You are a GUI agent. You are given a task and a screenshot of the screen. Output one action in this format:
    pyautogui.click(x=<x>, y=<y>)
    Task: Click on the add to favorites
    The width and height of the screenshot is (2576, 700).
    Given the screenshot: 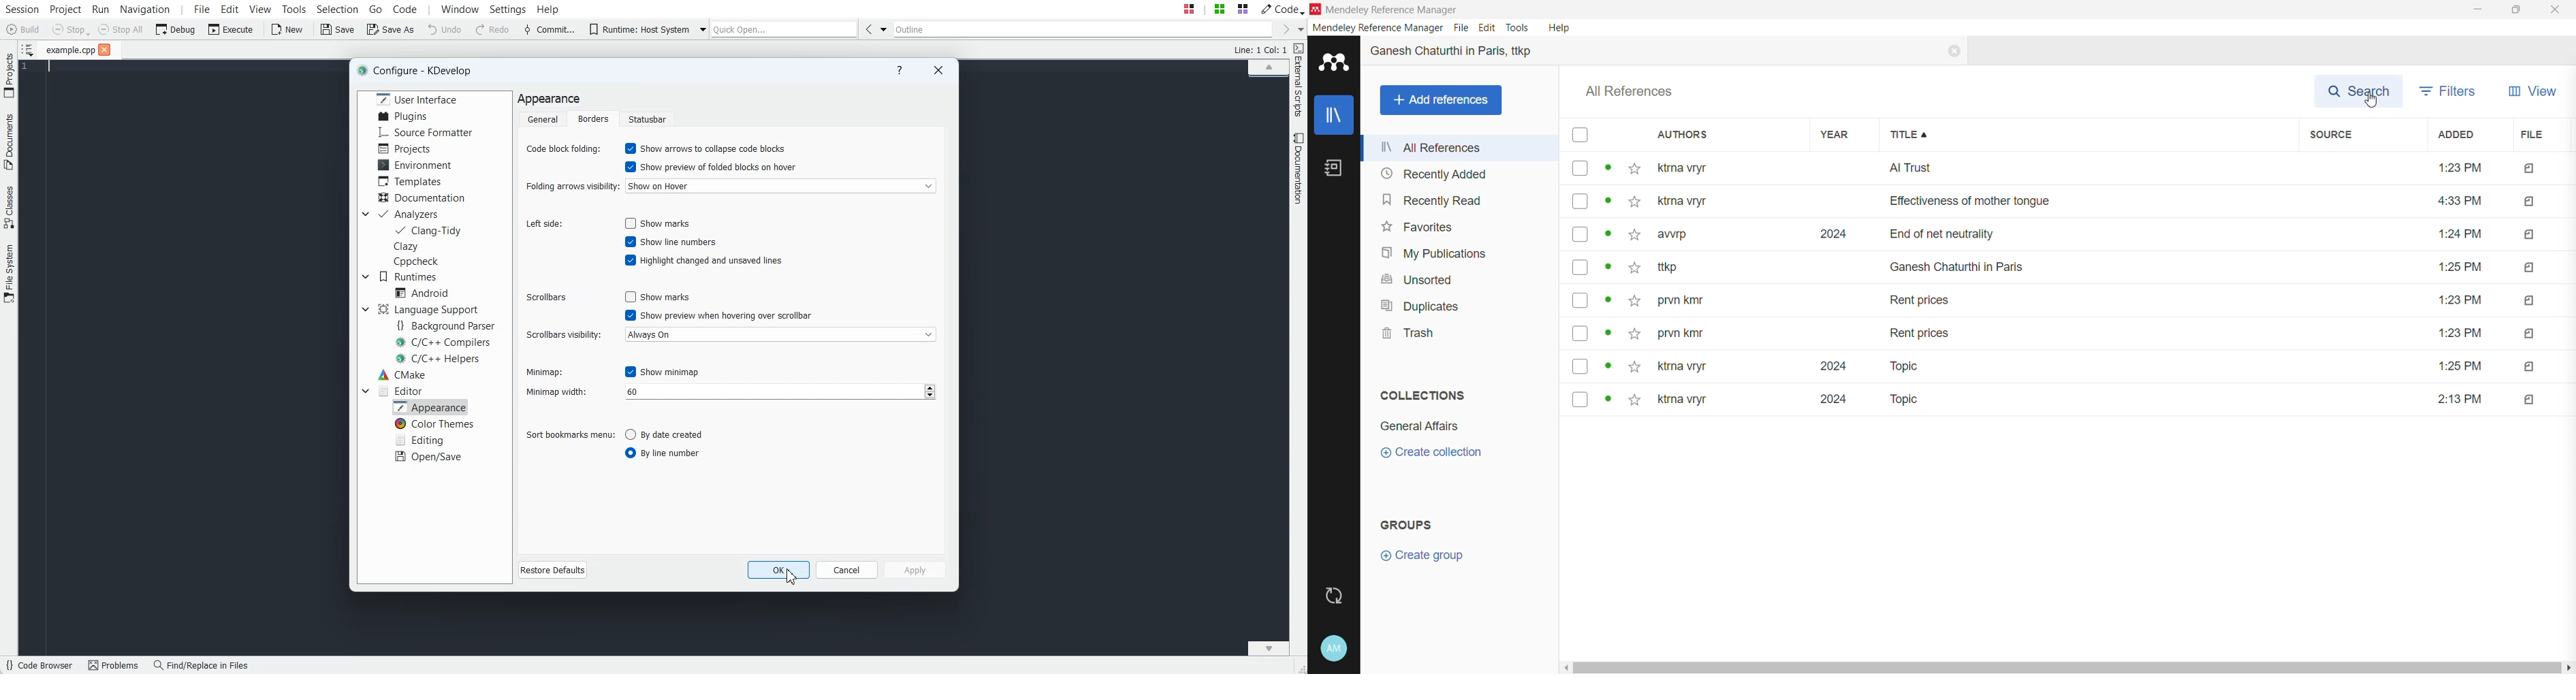 What is the action you would take?
    pyautogui.click(x=1636, y=301)
    